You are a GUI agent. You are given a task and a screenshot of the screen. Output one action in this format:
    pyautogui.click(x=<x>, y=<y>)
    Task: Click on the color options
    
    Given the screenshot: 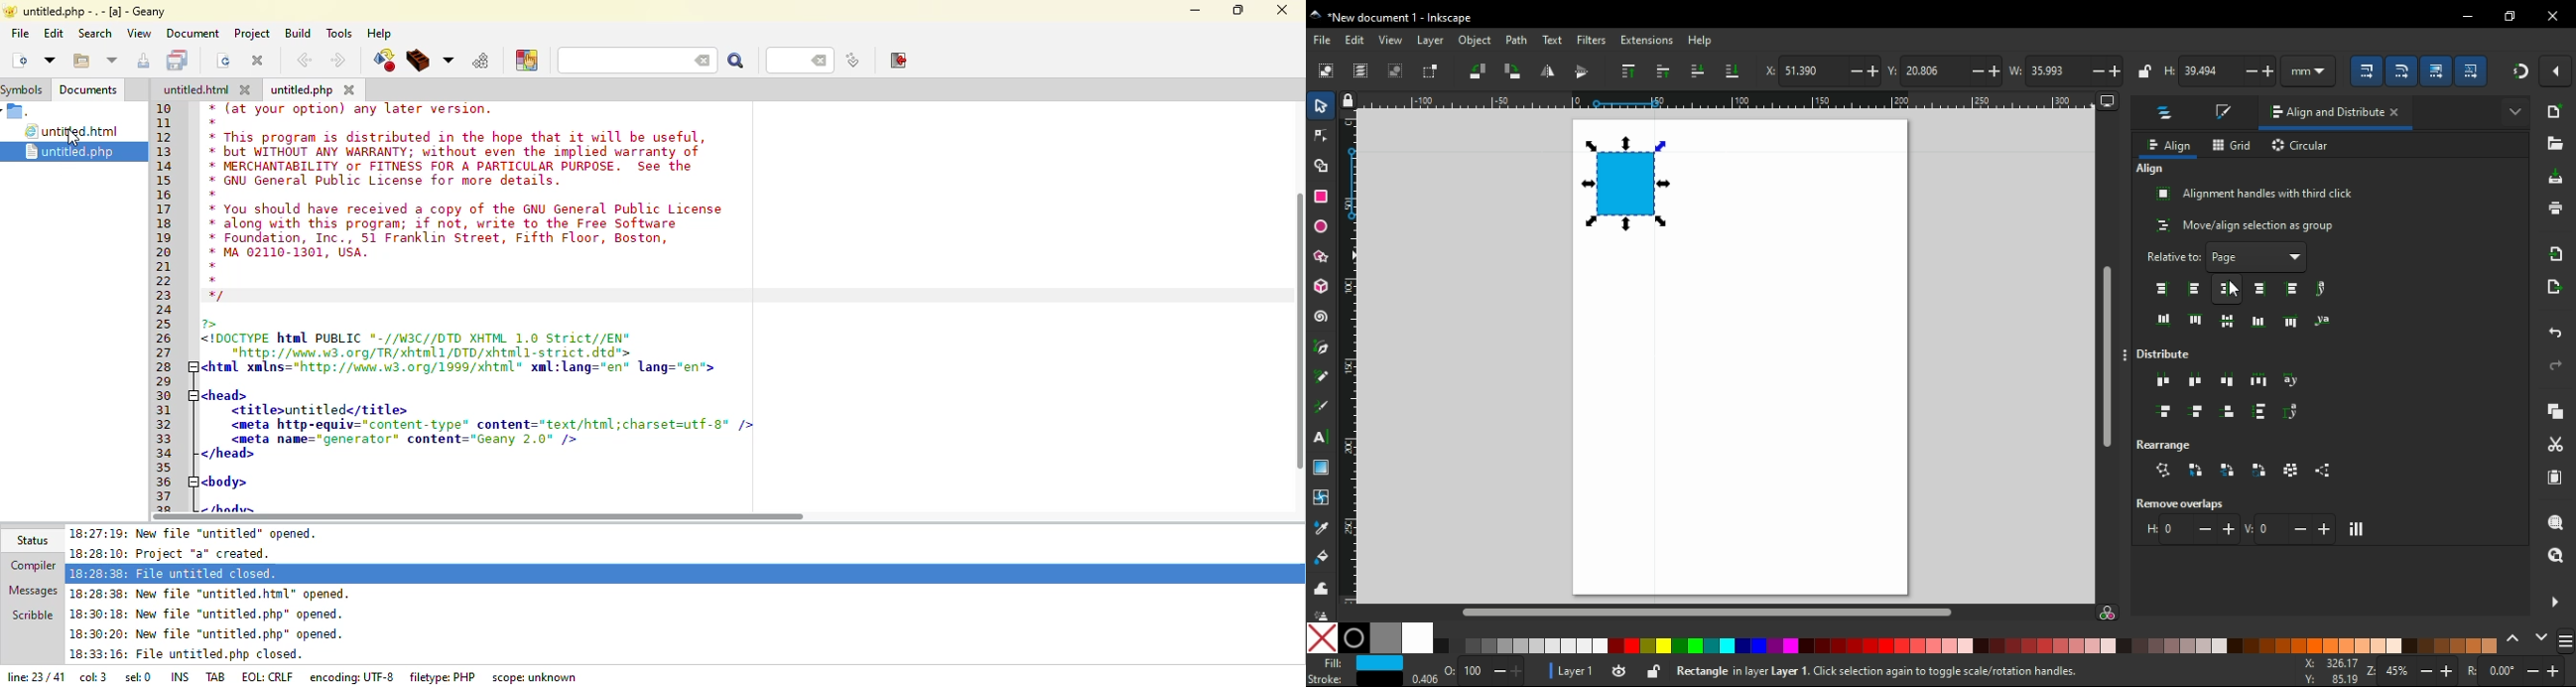 What is the action you would take?
    pyautogui.click(x=2566, y=642)
    